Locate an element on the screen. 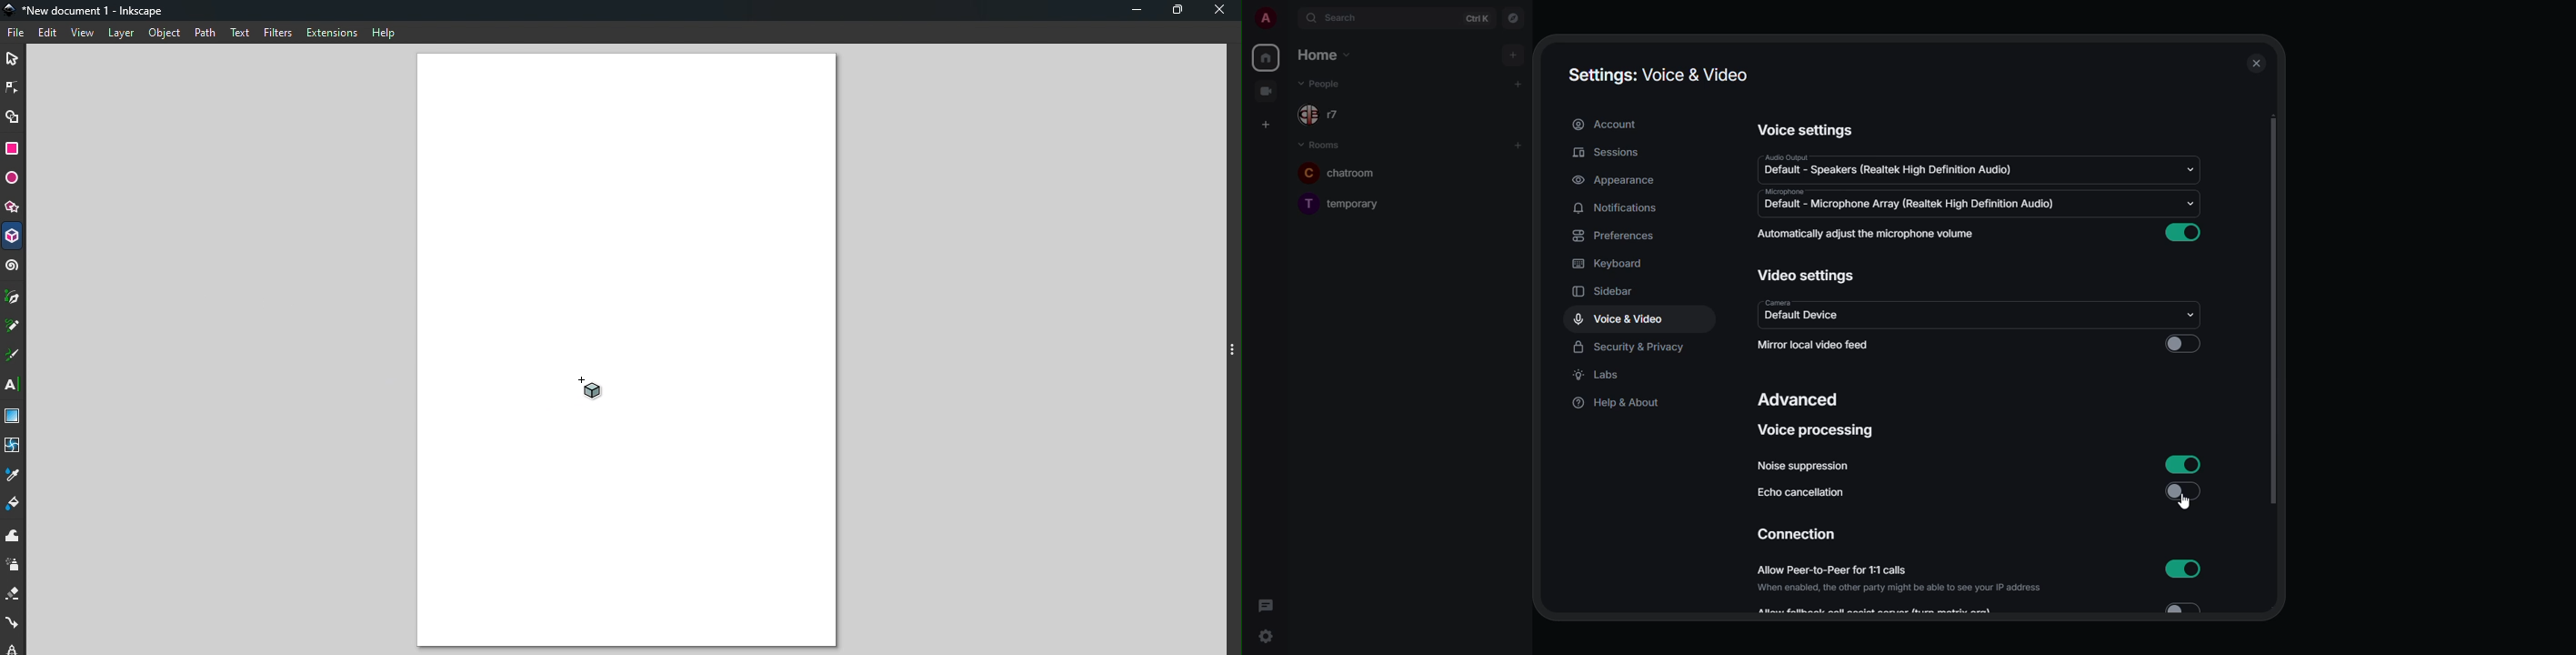 This screenshot has width=2576, height=672. automatically adjust mic volume is located at coordinates (1868, 234).